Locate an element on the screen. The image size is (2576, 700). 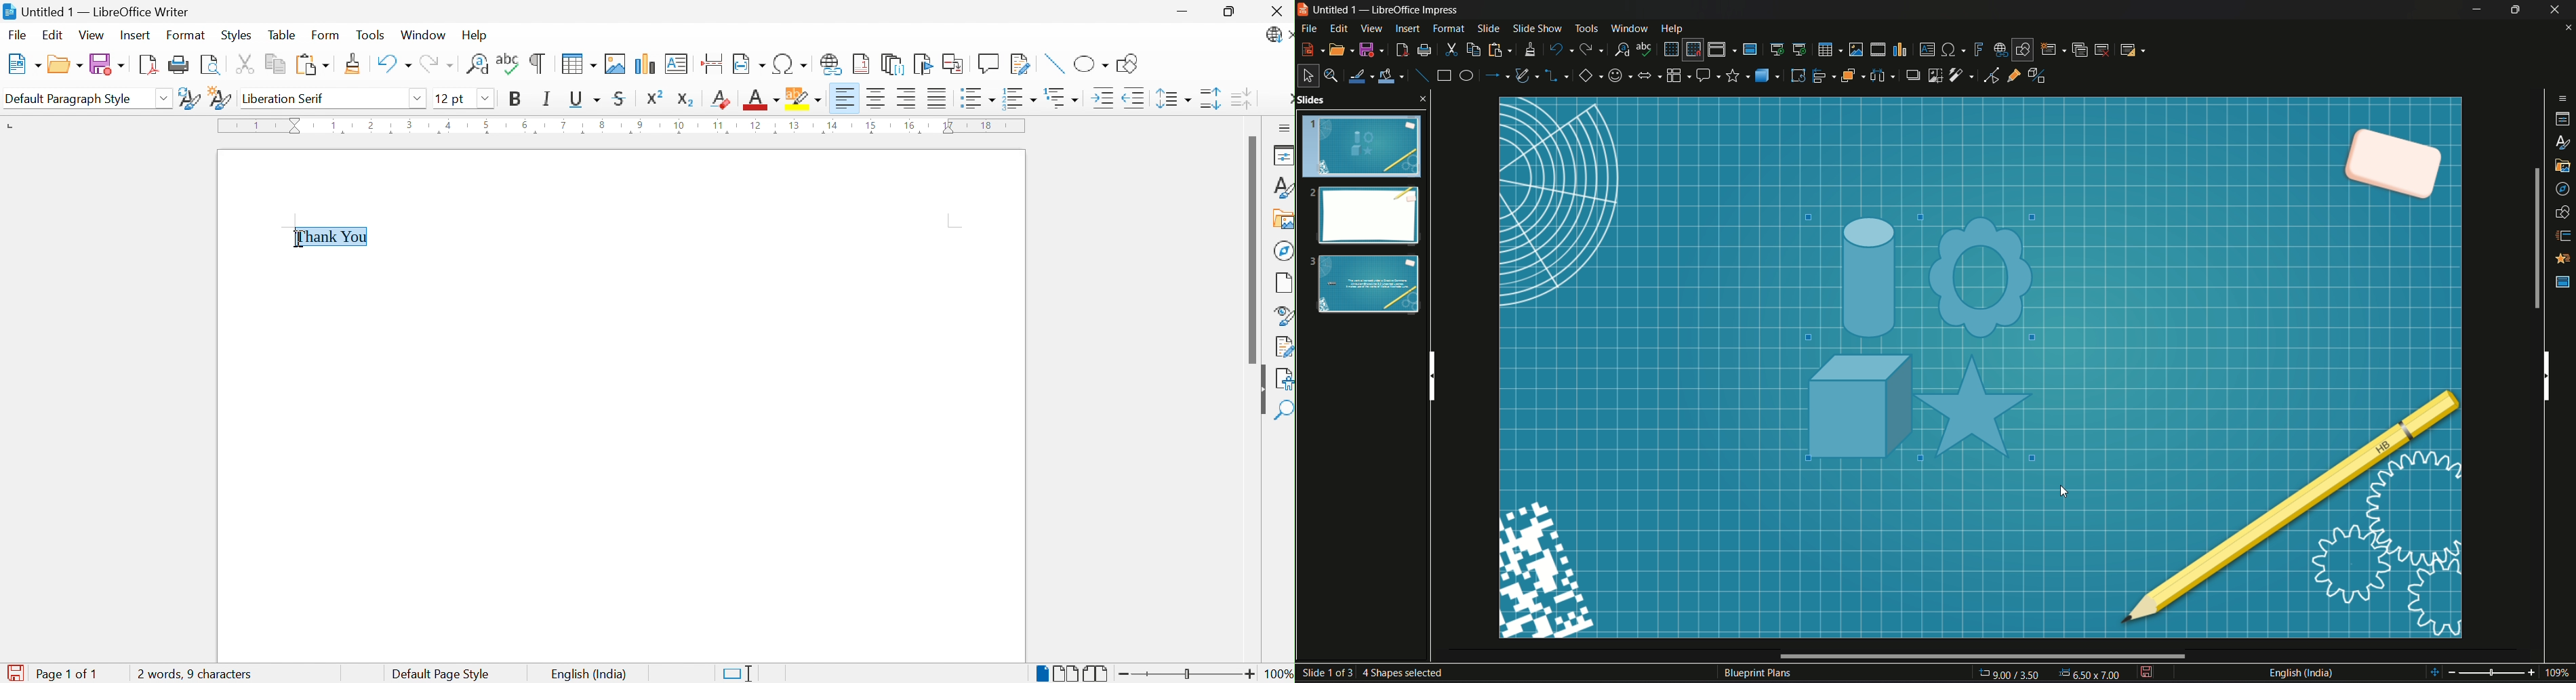
spelling is located at coordinates (1645, 49).